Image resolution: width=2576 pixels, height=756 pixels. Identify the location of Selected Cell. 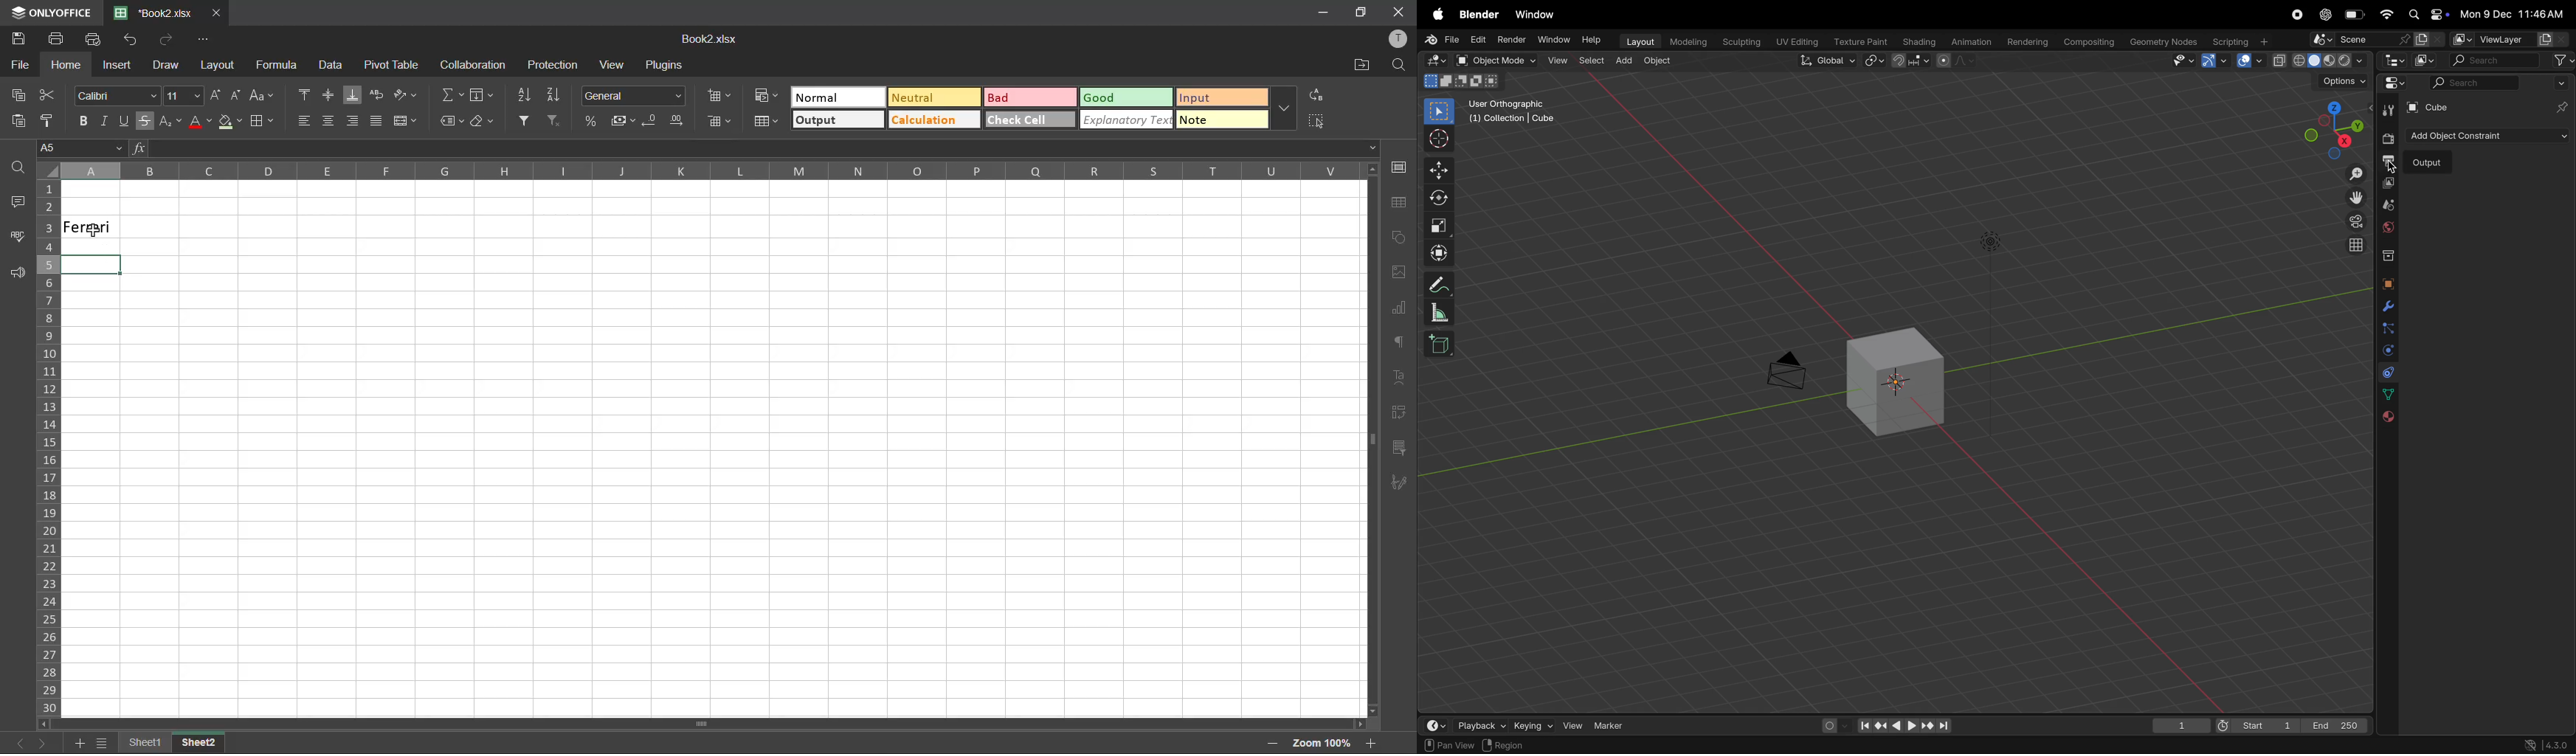
(92, 264).